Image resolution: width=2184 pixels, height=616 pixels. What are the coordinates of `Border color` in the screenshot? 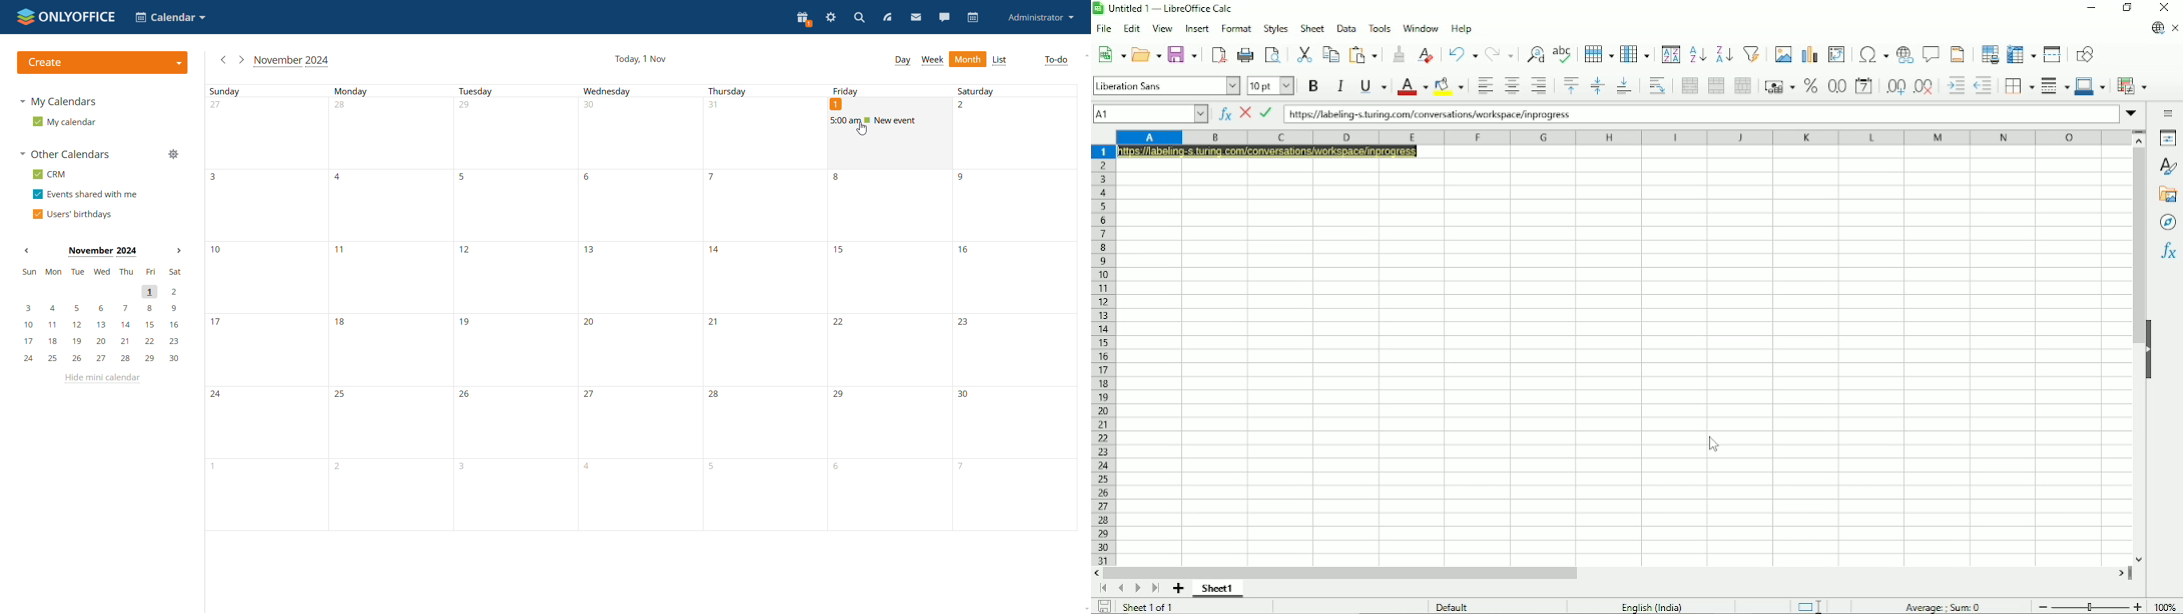 It's located at (2091, 87).